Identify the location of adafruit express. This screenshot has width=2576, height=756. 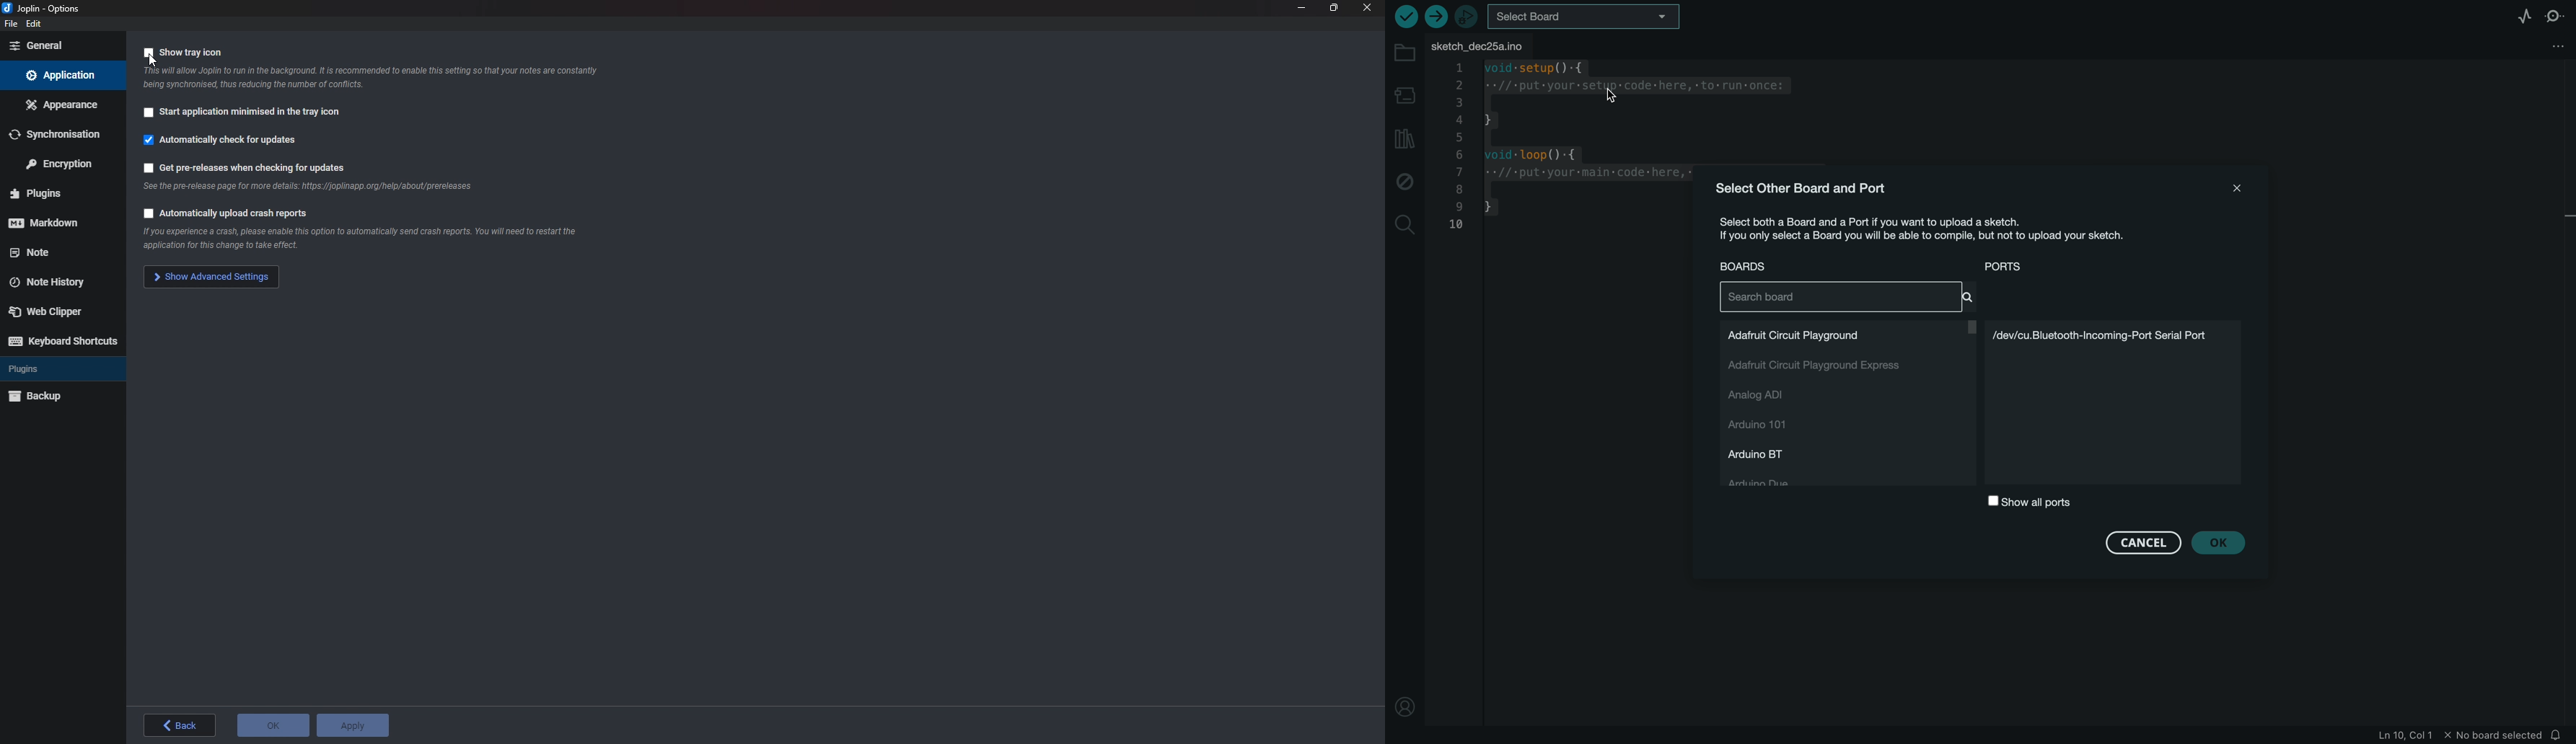
(1818, 368).